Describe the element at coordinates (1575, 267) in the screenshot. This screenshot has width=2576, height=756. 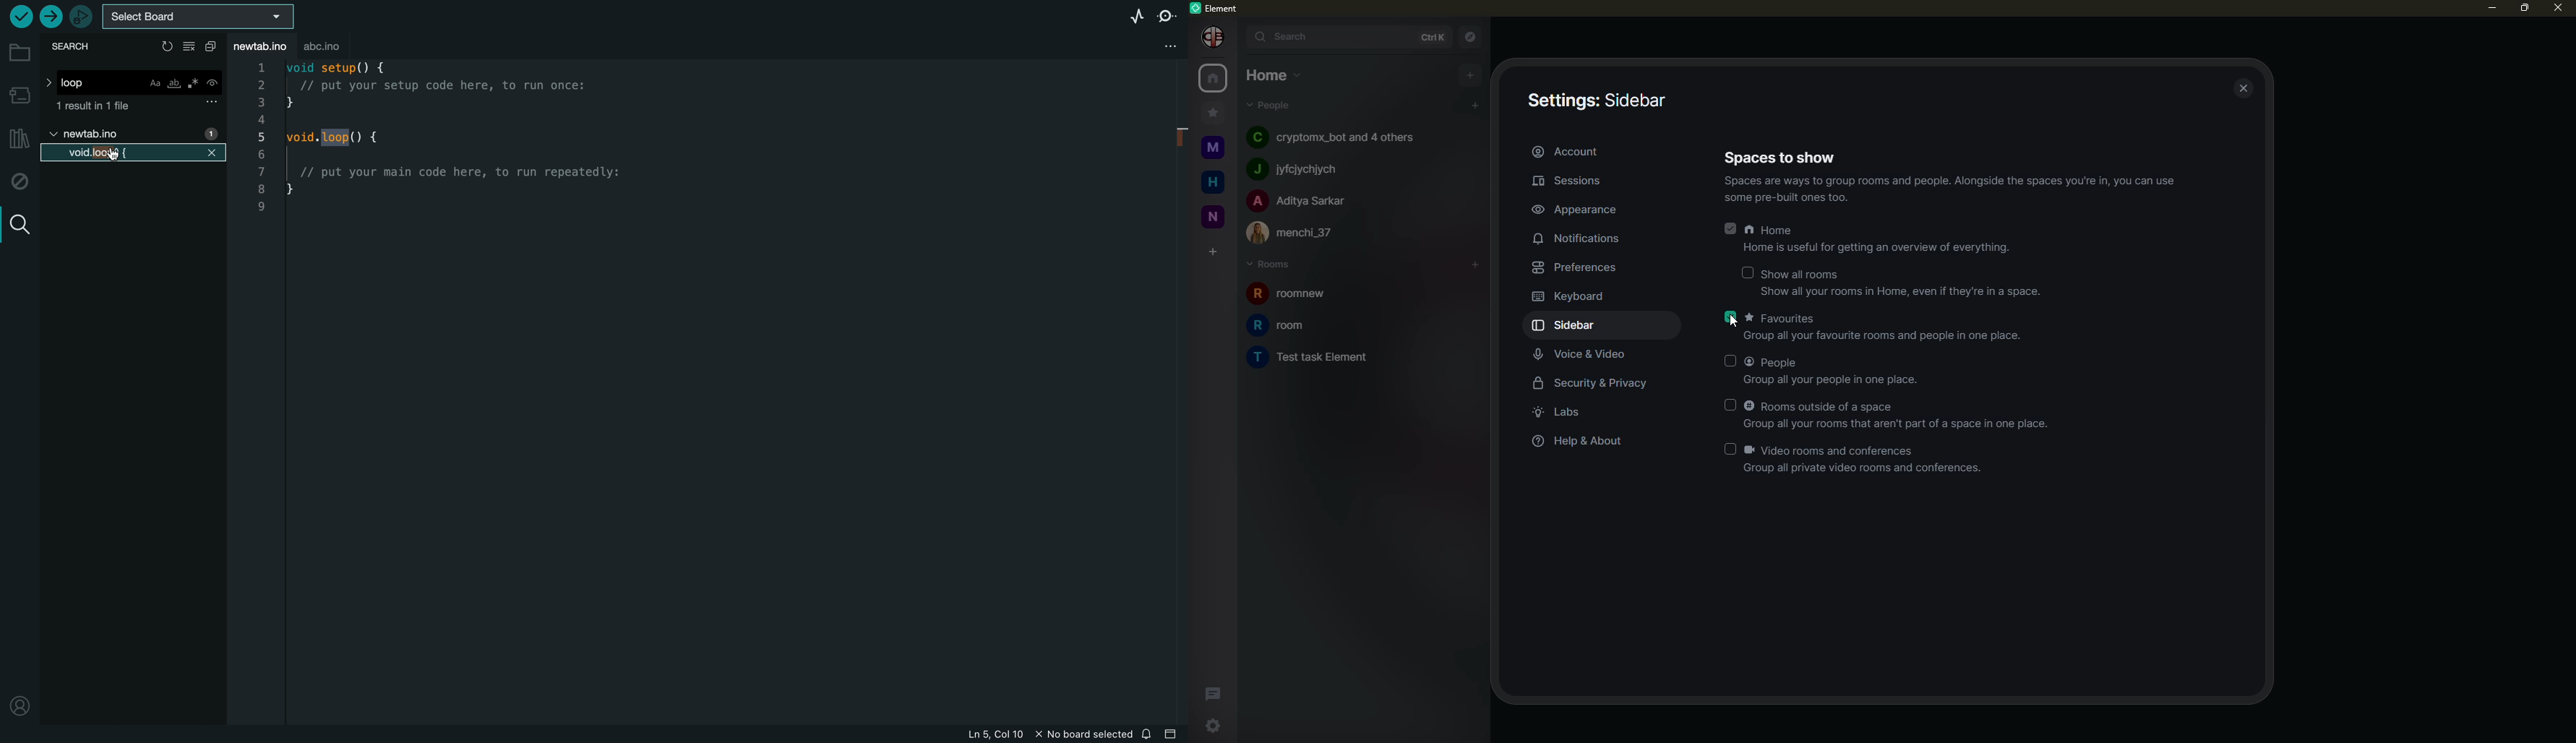
I see `preferences` at that location.